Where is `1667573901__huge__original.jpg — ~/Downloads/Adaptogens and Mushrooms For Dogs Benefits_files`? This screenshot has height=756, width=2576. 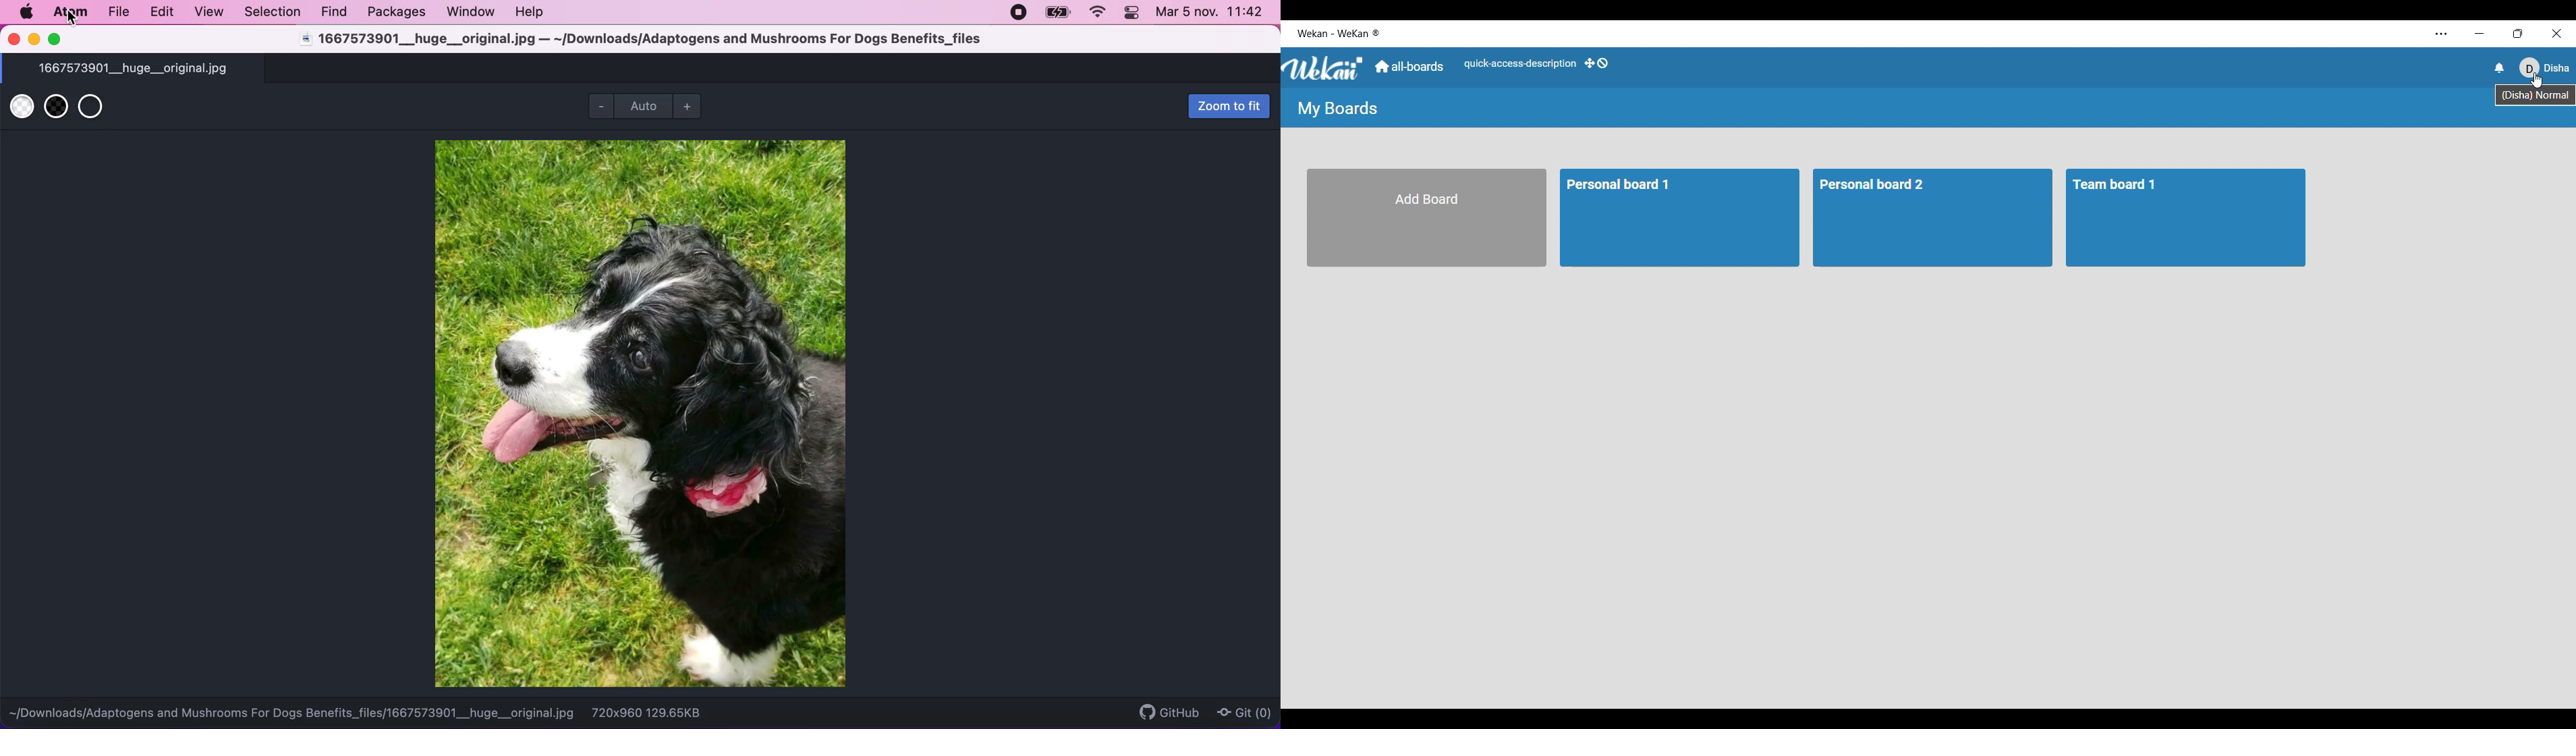
1667573901__huge__original.jpg — ~/Downloads/Adaptogens and Mushrooms For Dogs Benefits_files is located at coordinates (639, 40).